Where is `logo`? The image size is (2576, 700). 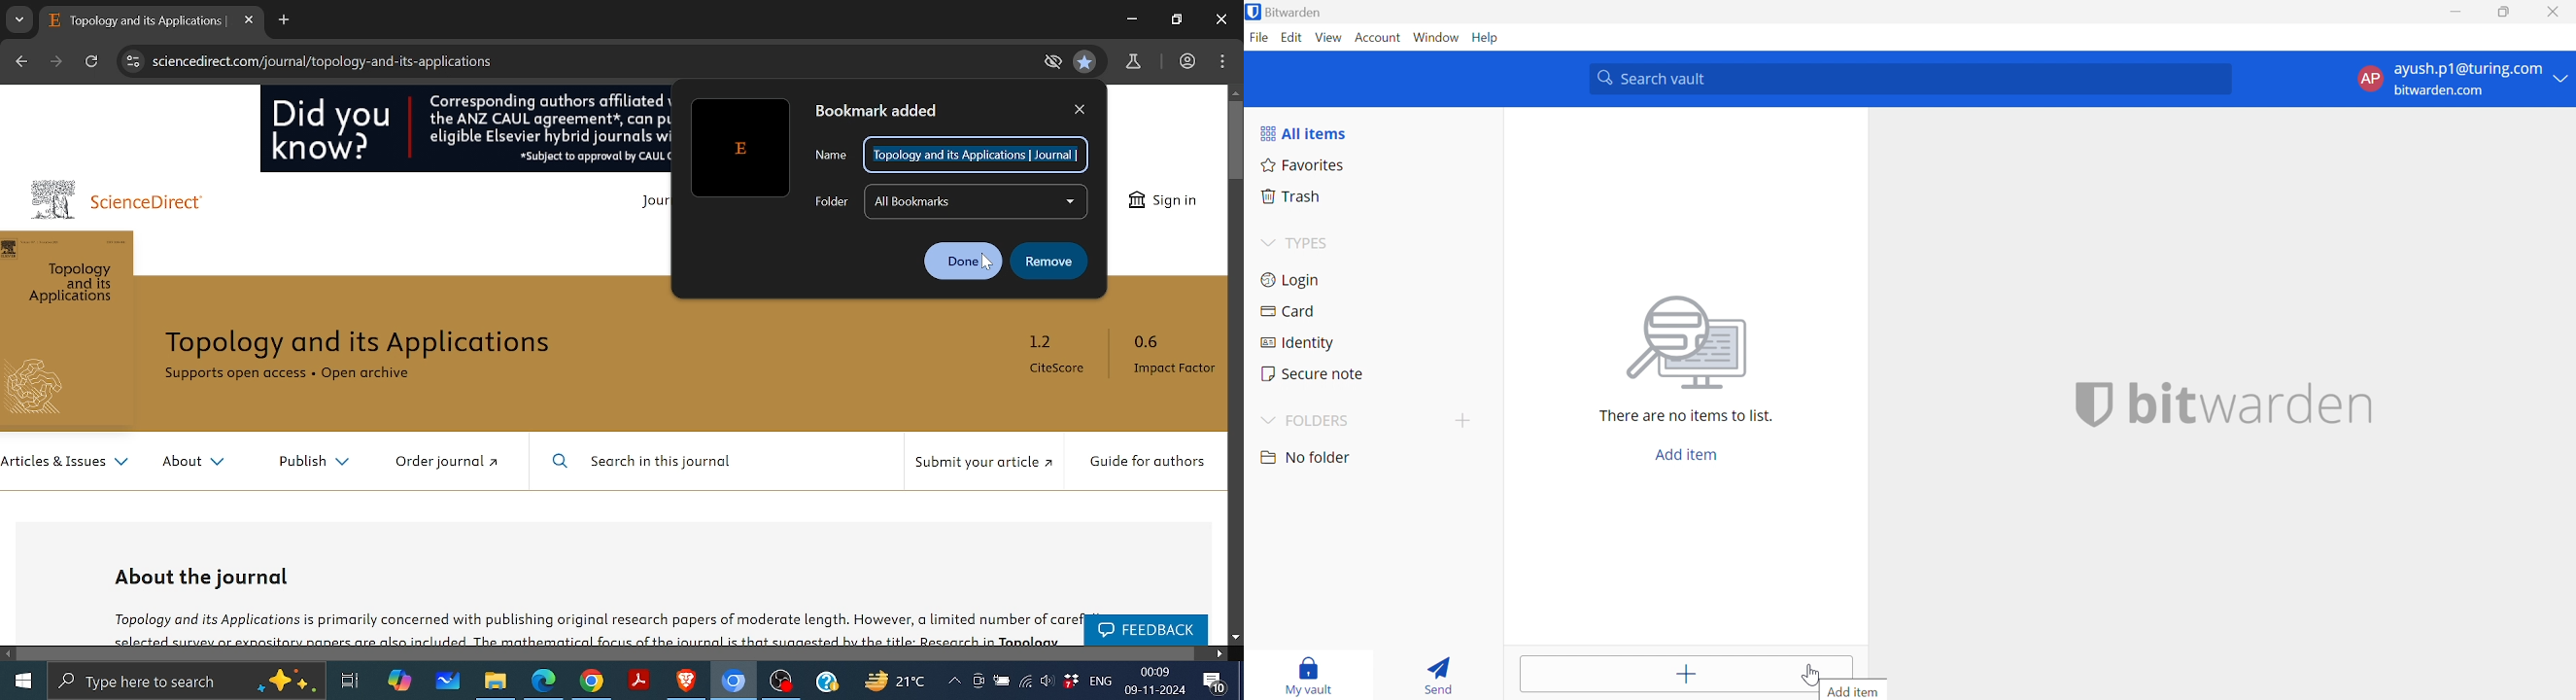
logo is located at coordinates (42, 390).